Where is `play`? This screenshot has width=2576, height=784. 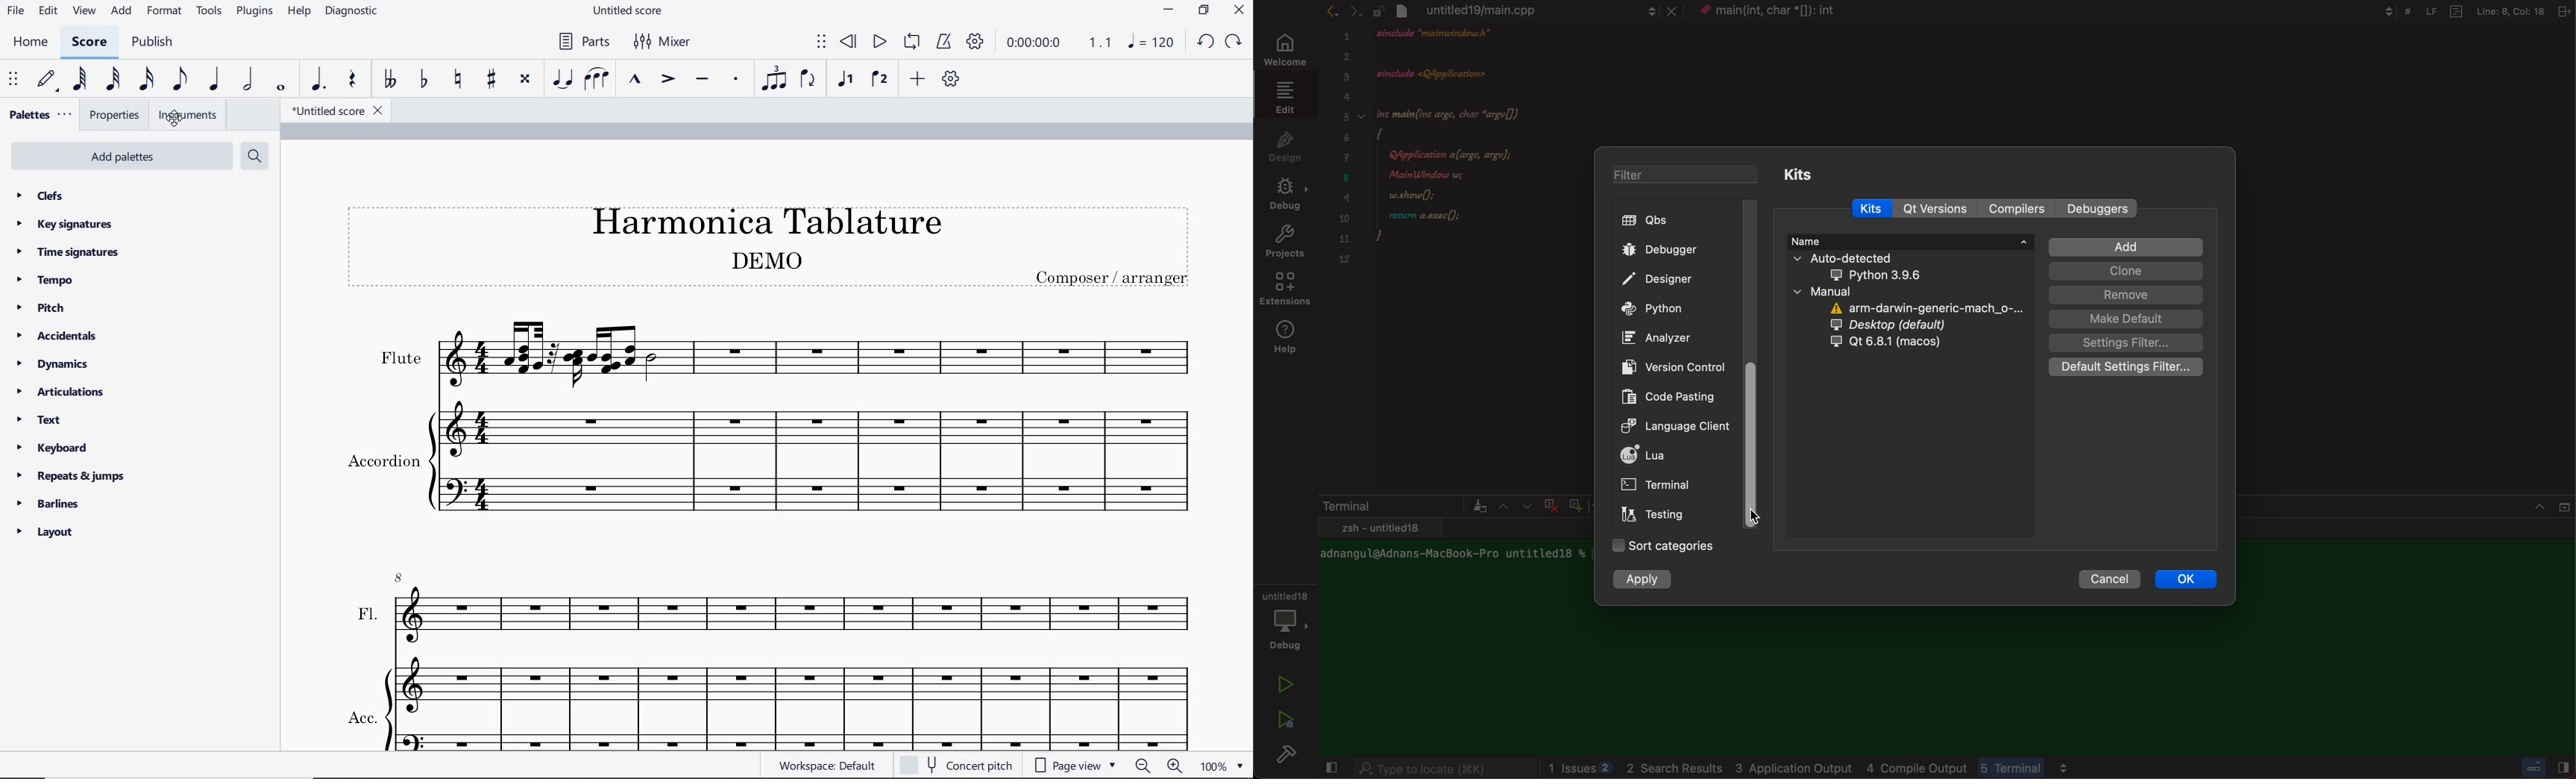 play is located at coordinates (879, 44).